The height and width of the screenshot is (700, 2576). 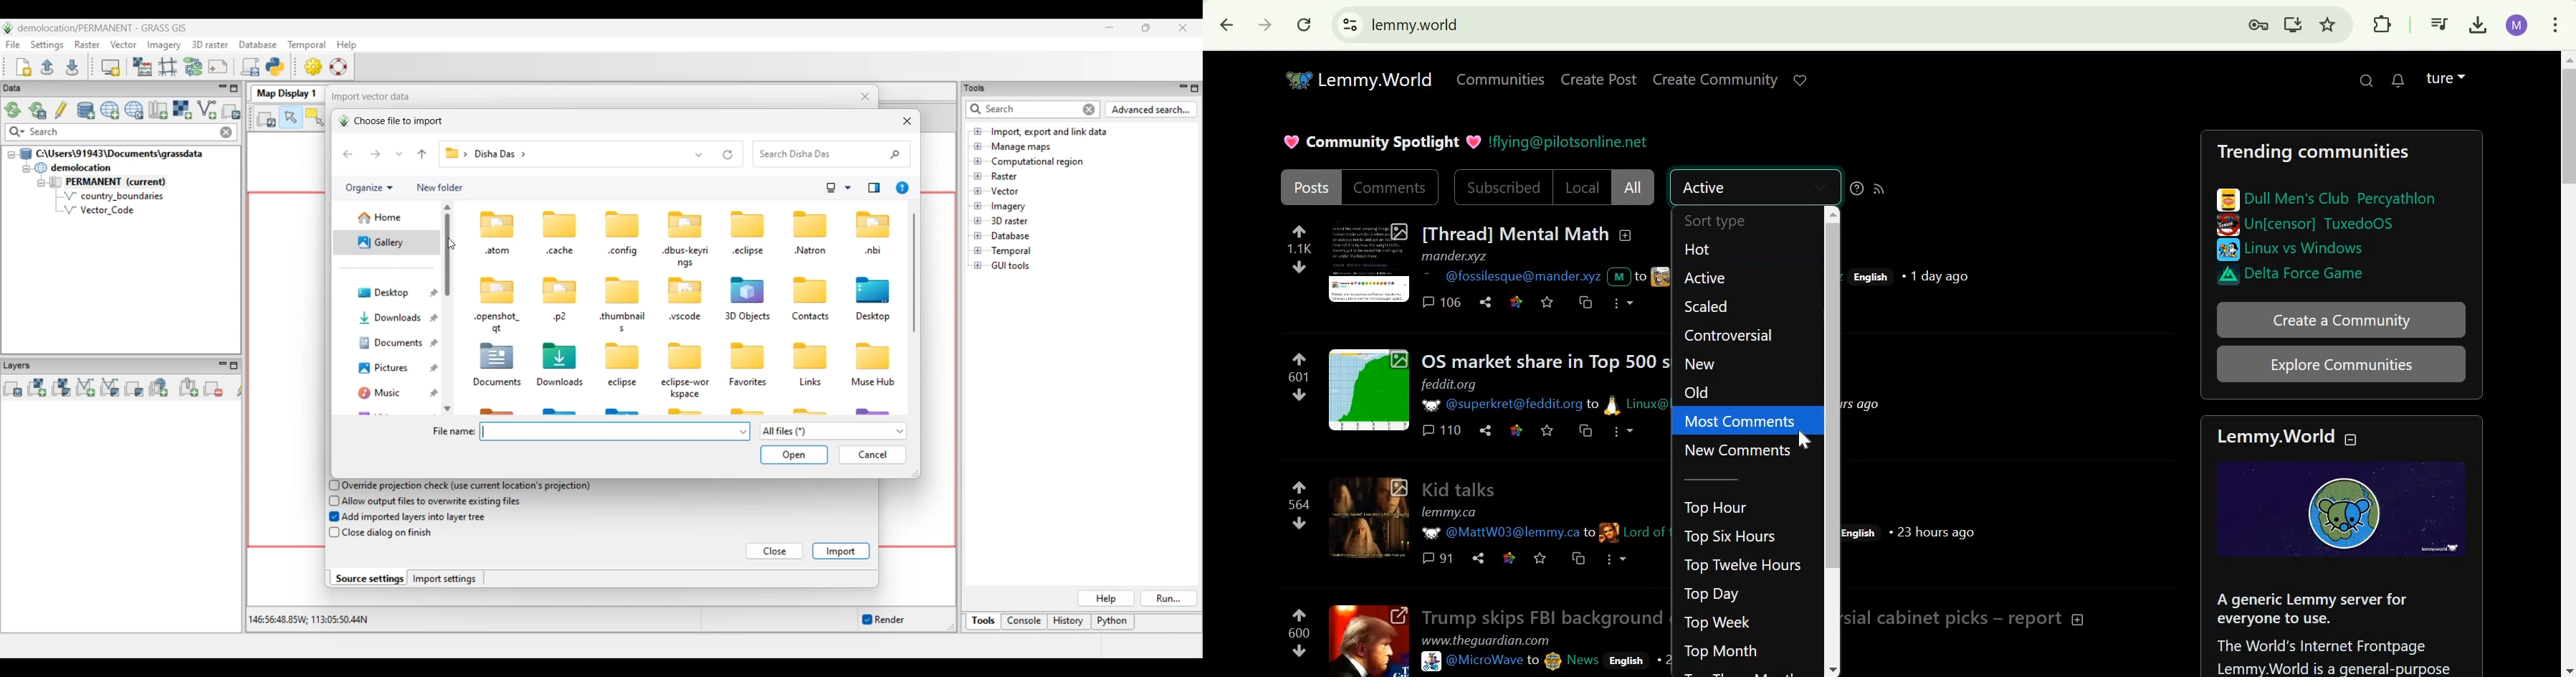 I want to click on 23 hours ago, so click(x=1932, y=531).